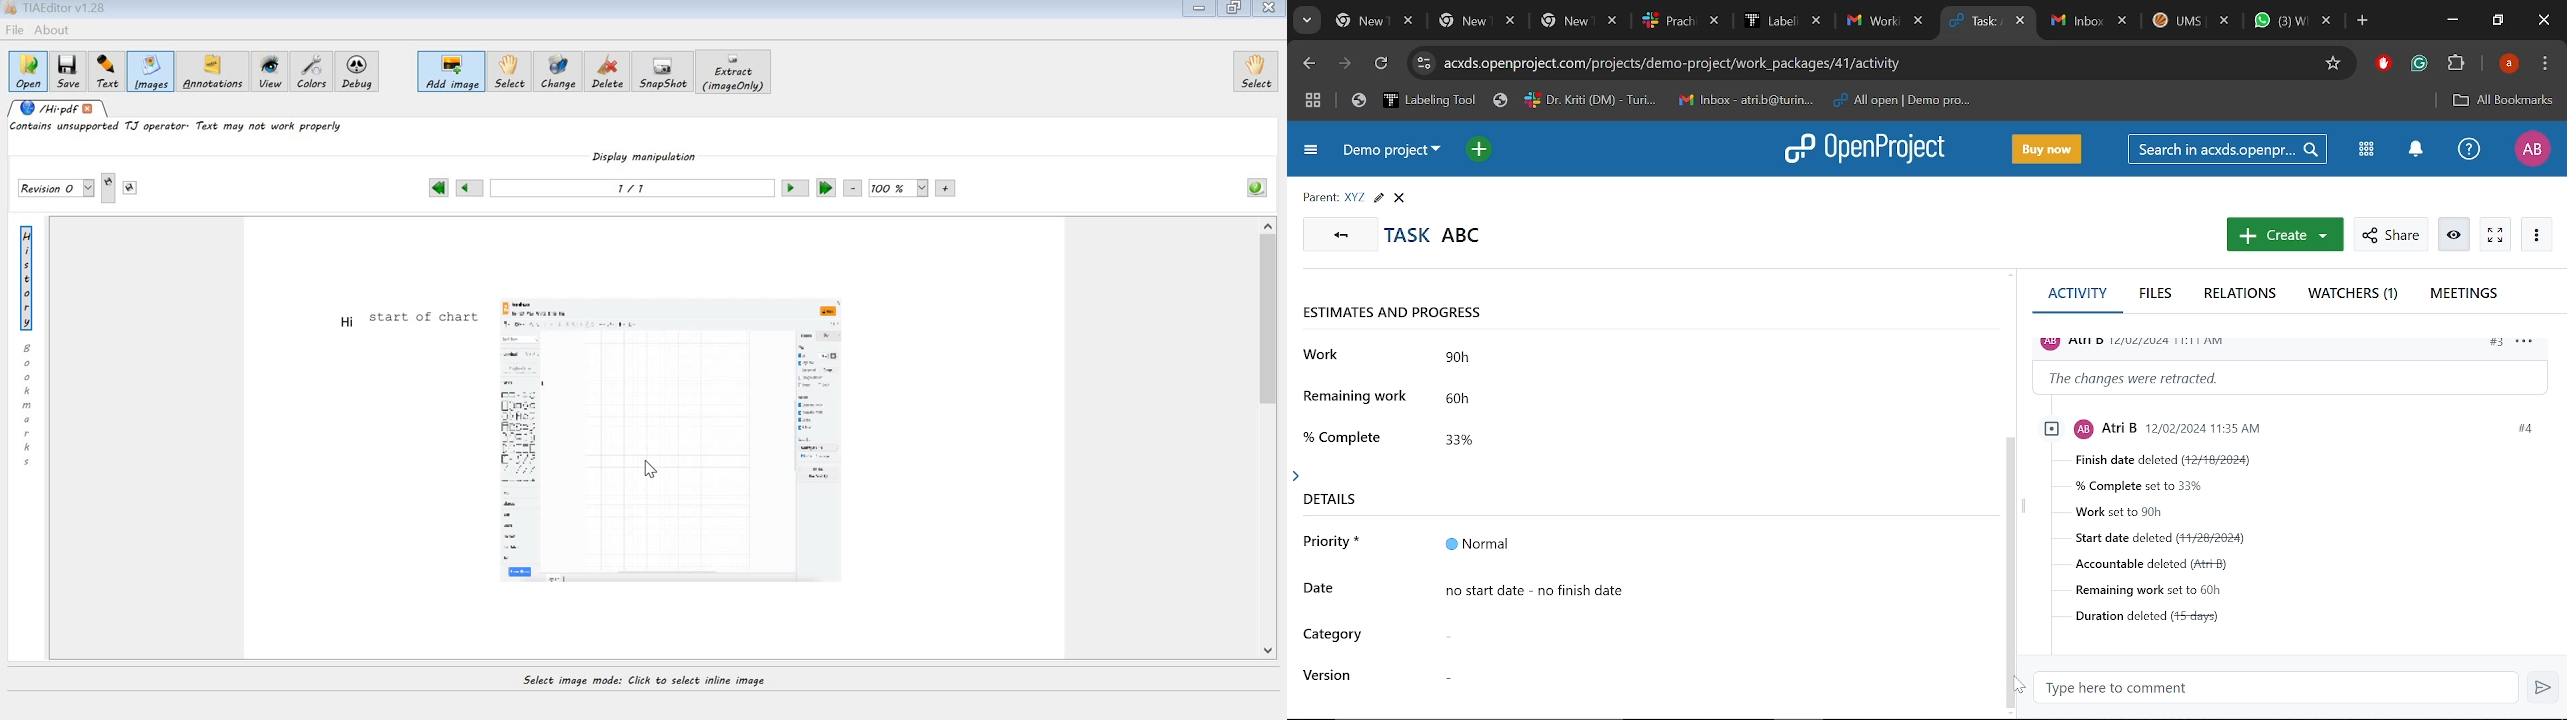  I want to click on Restore down, so click(2499, 20).